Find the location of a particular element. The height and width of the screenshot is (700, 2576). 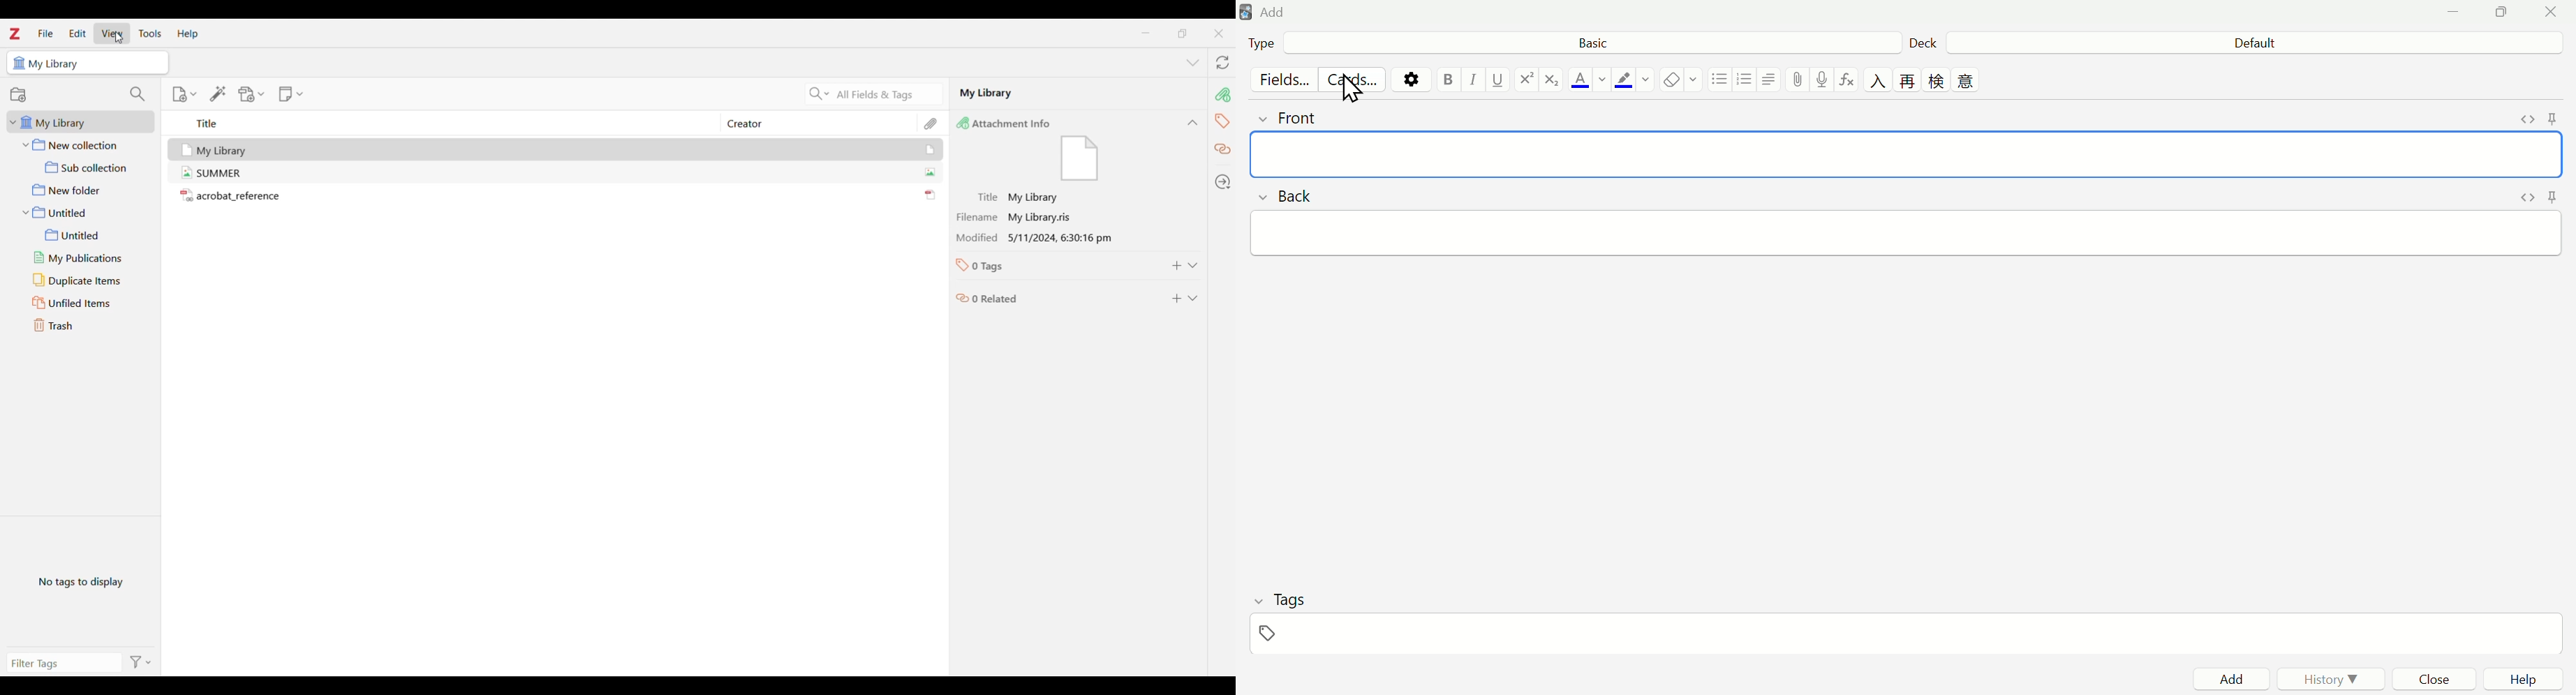

Remove formatting is located at coordinates (1671, 80).